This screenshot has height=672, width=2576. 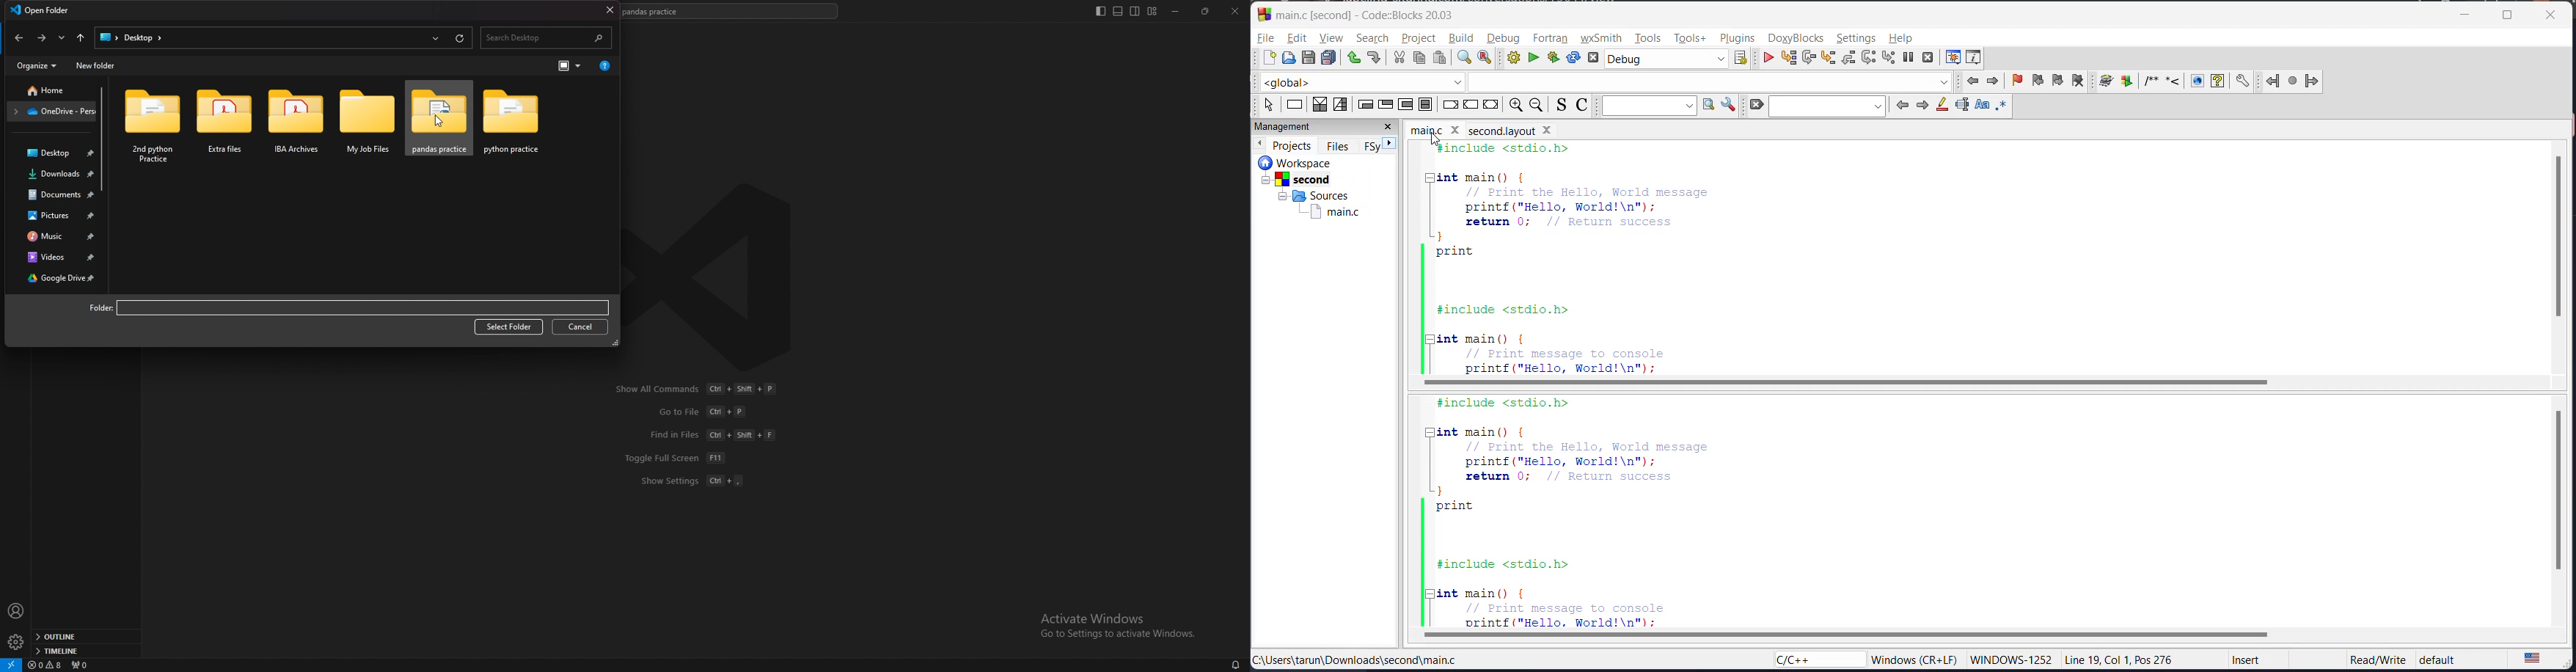 I want to click on ‘Read/Write, so click(x=2379, y=659).